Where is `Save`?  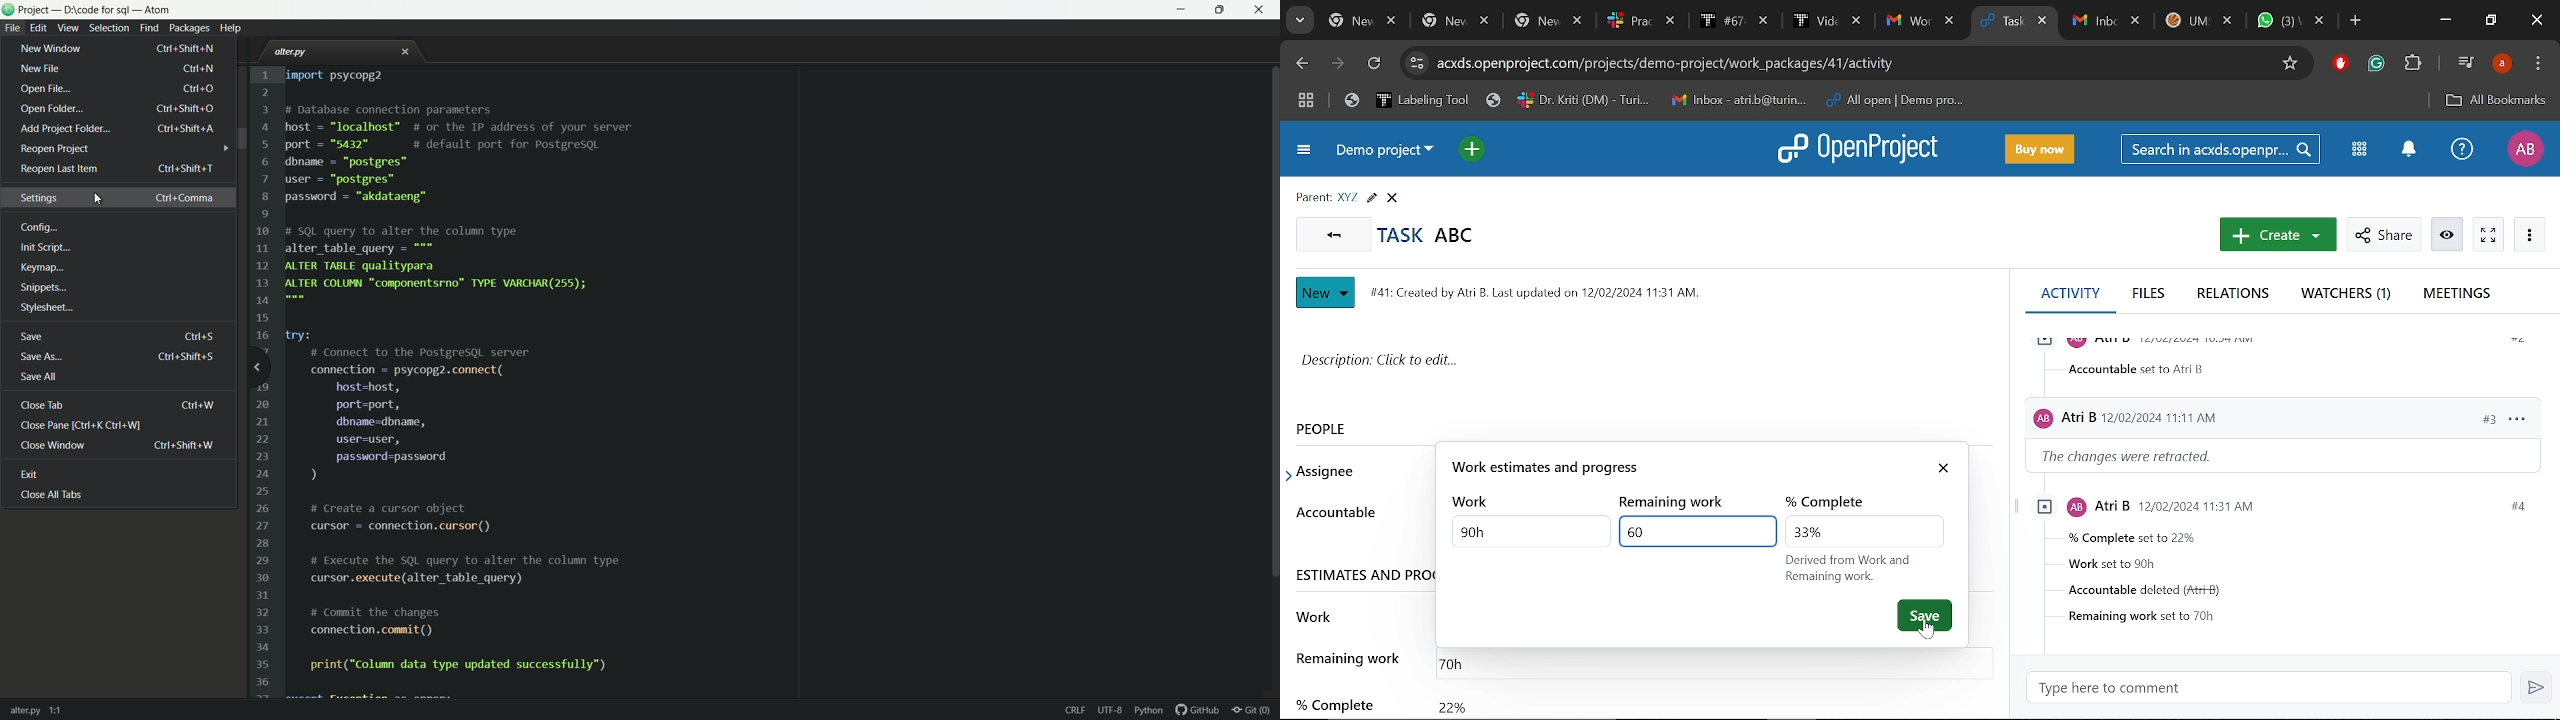 Save is located at coordinates (1925, 611).